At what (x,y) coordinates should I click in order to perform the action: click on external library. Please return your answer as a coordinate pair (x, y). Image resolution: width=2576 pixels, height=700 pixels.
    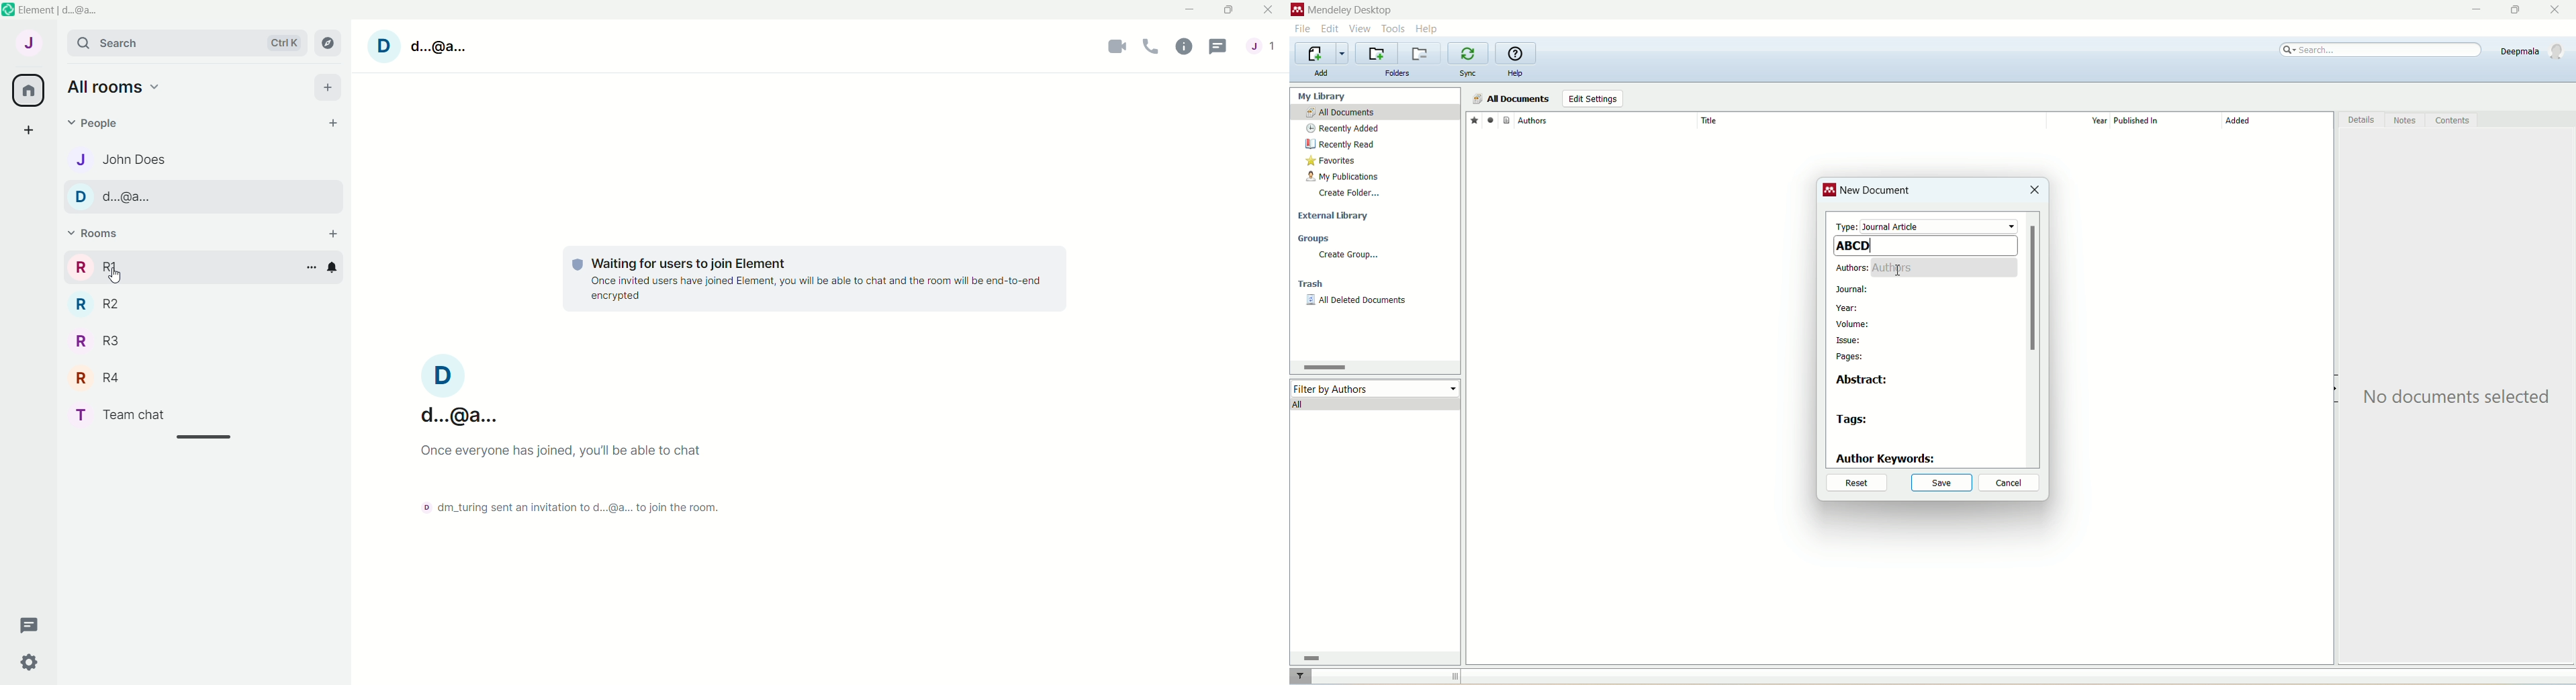
    Looking at the image, I should click on (1336, 216).